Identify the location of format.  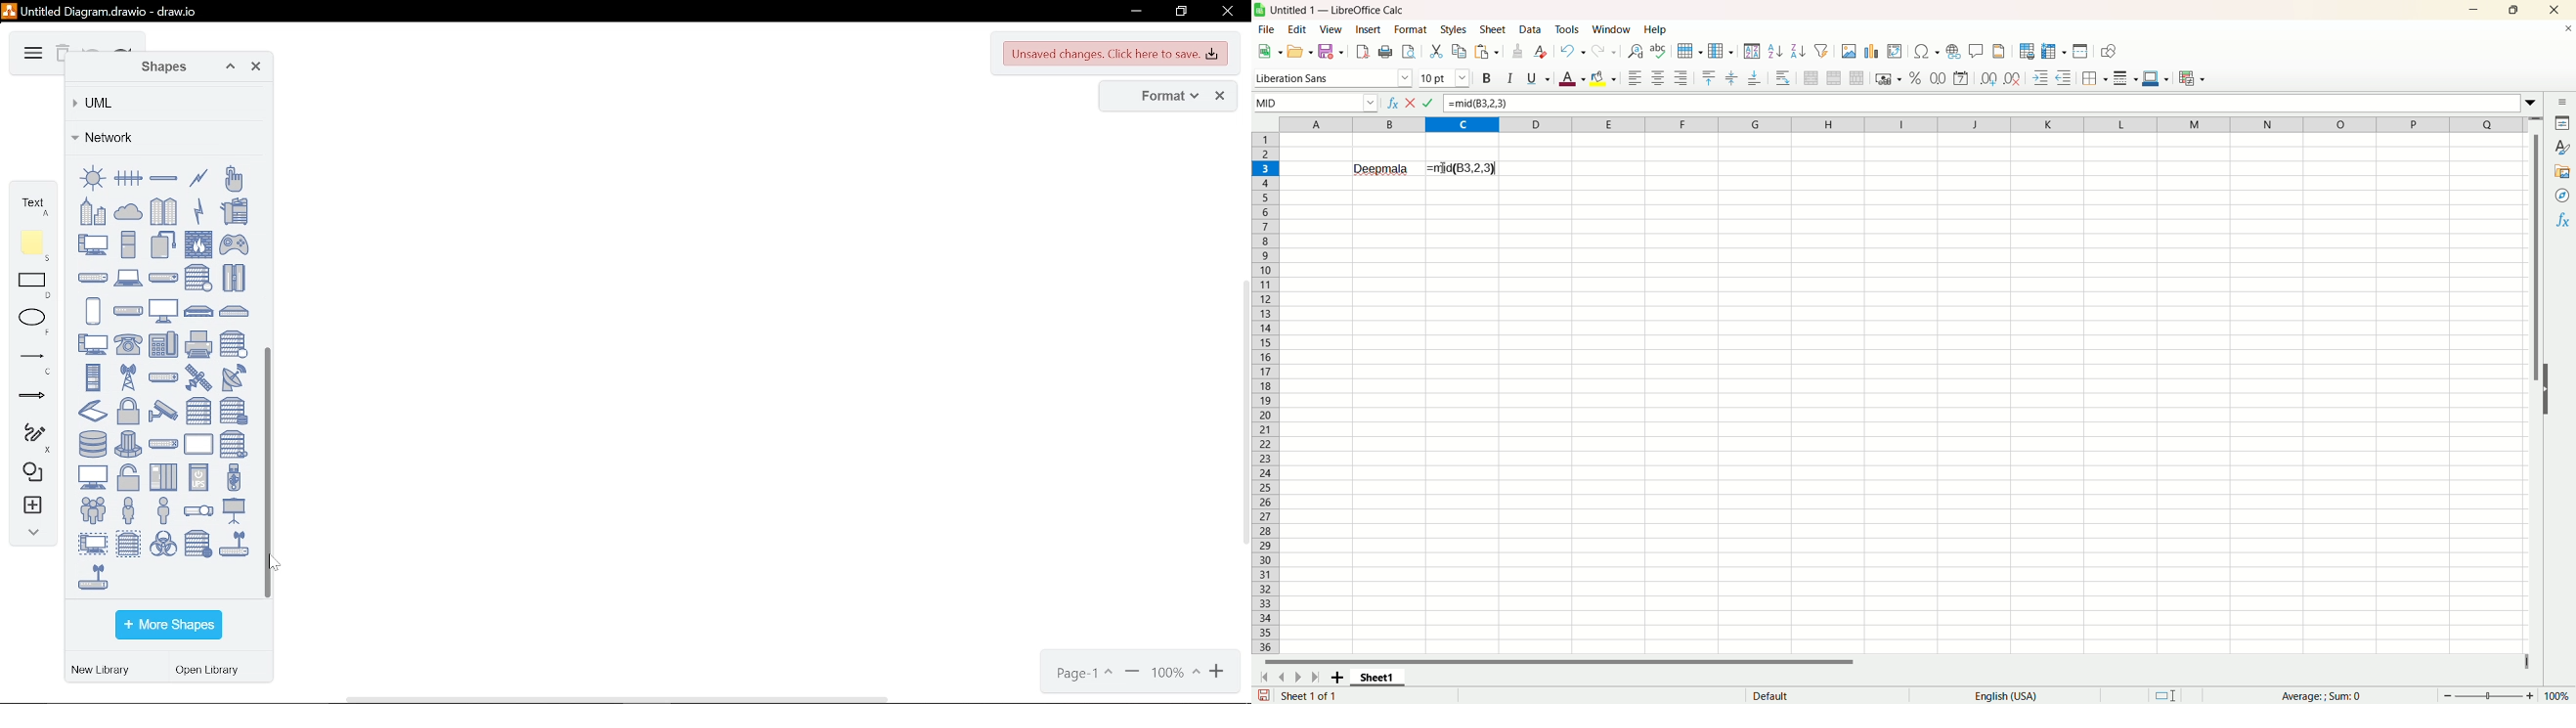
(1163, 97).